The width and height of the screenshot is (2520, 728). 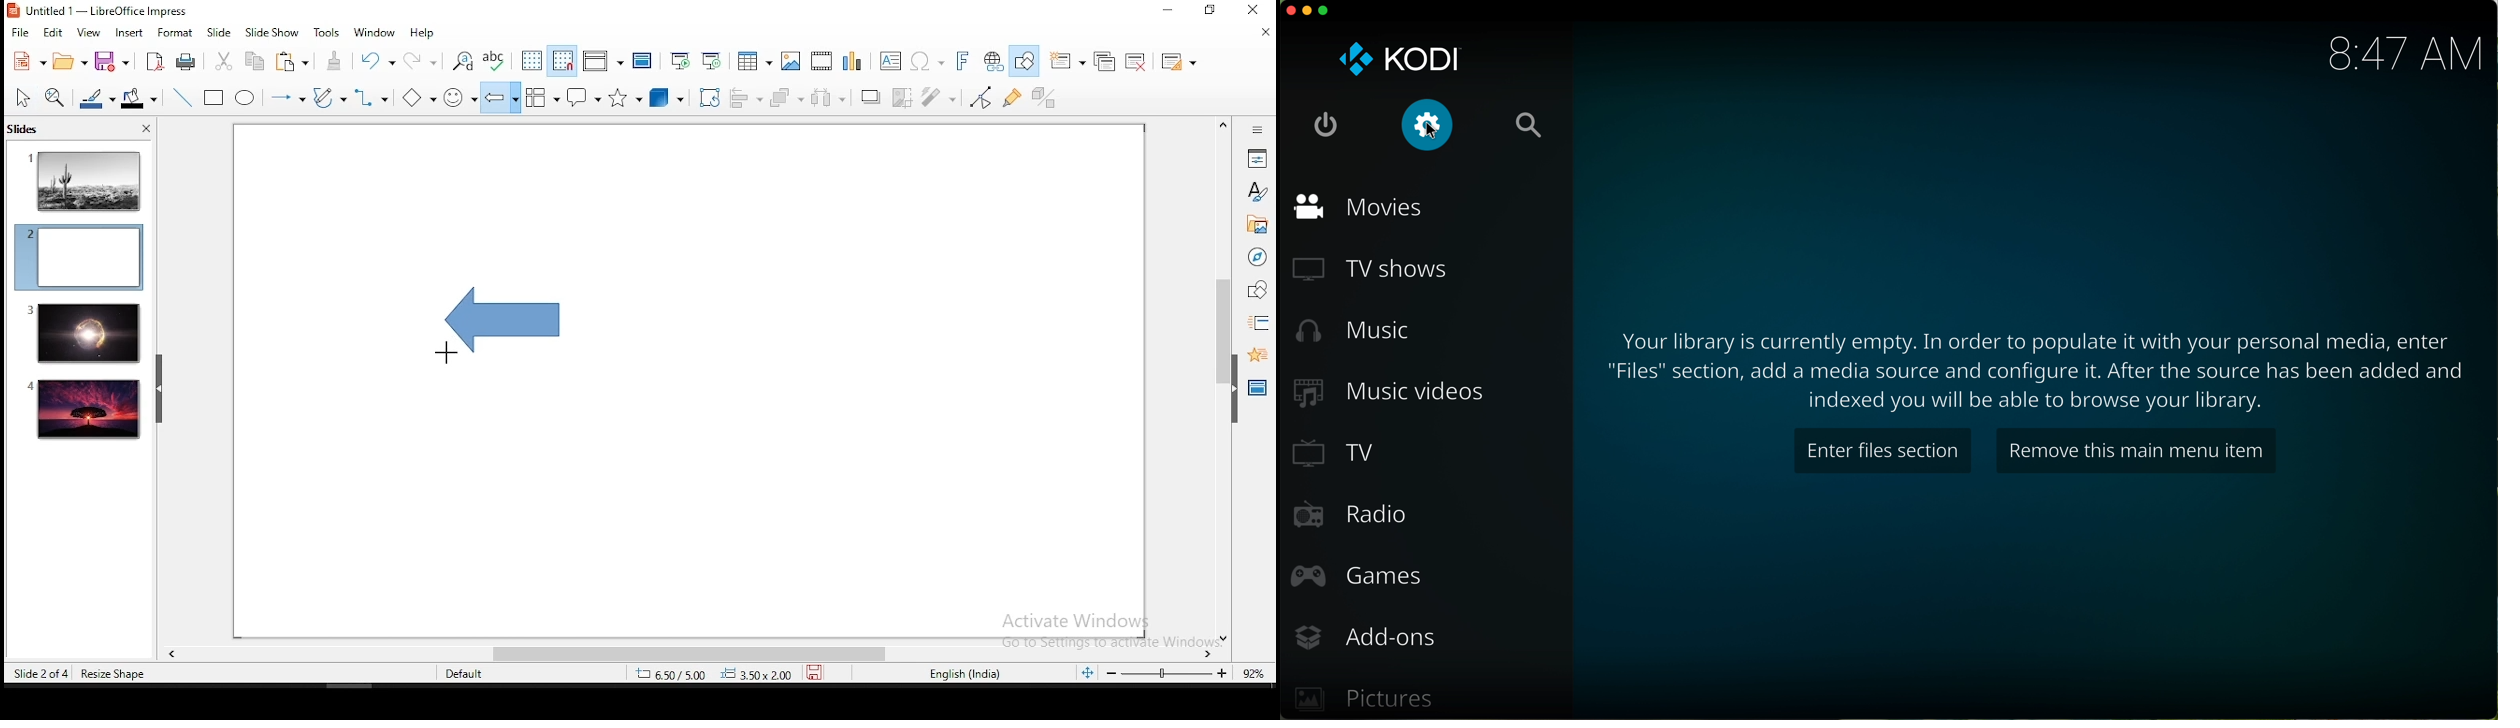 What do you see at coordinates (1087, 674) in the screenshot?
I see `fit to screen` at bounding box center [1087, 674].